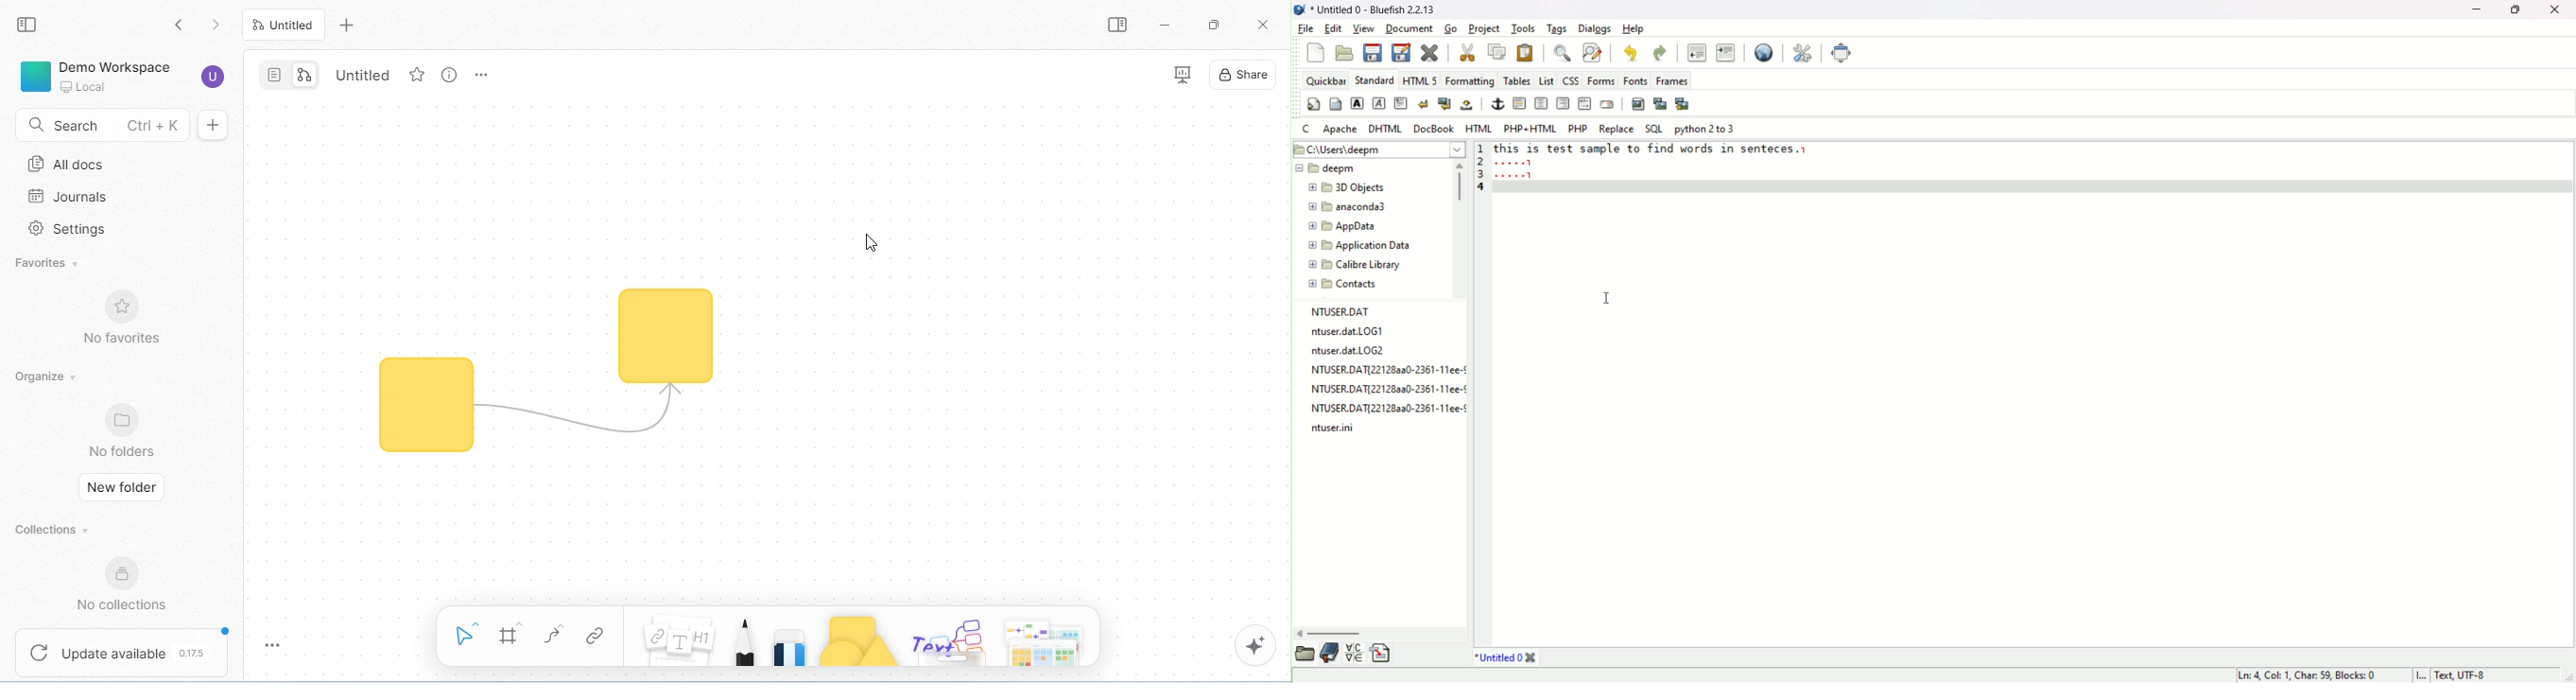  What do you see at coordinates (424, 405) in the screenshot?
I see `shape` at bounding box center [424, 405].